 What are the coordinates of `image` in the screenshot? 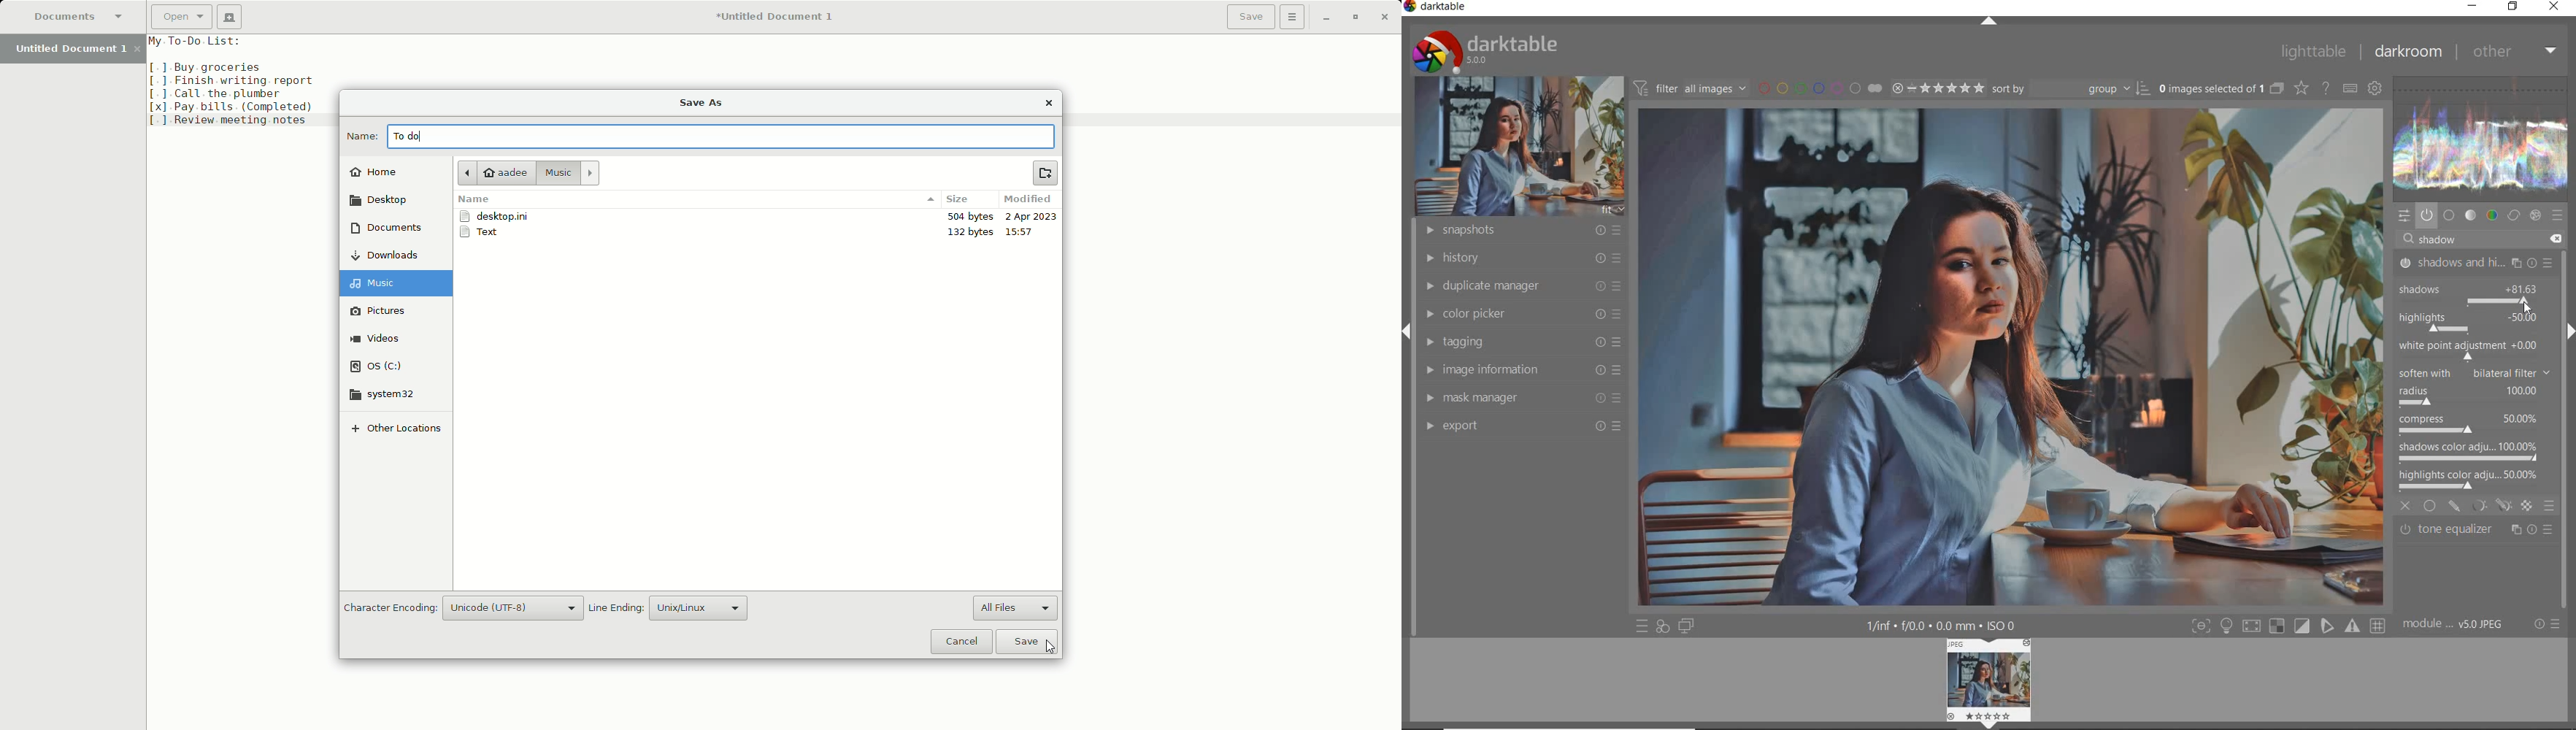 It's located at (1514, 147).